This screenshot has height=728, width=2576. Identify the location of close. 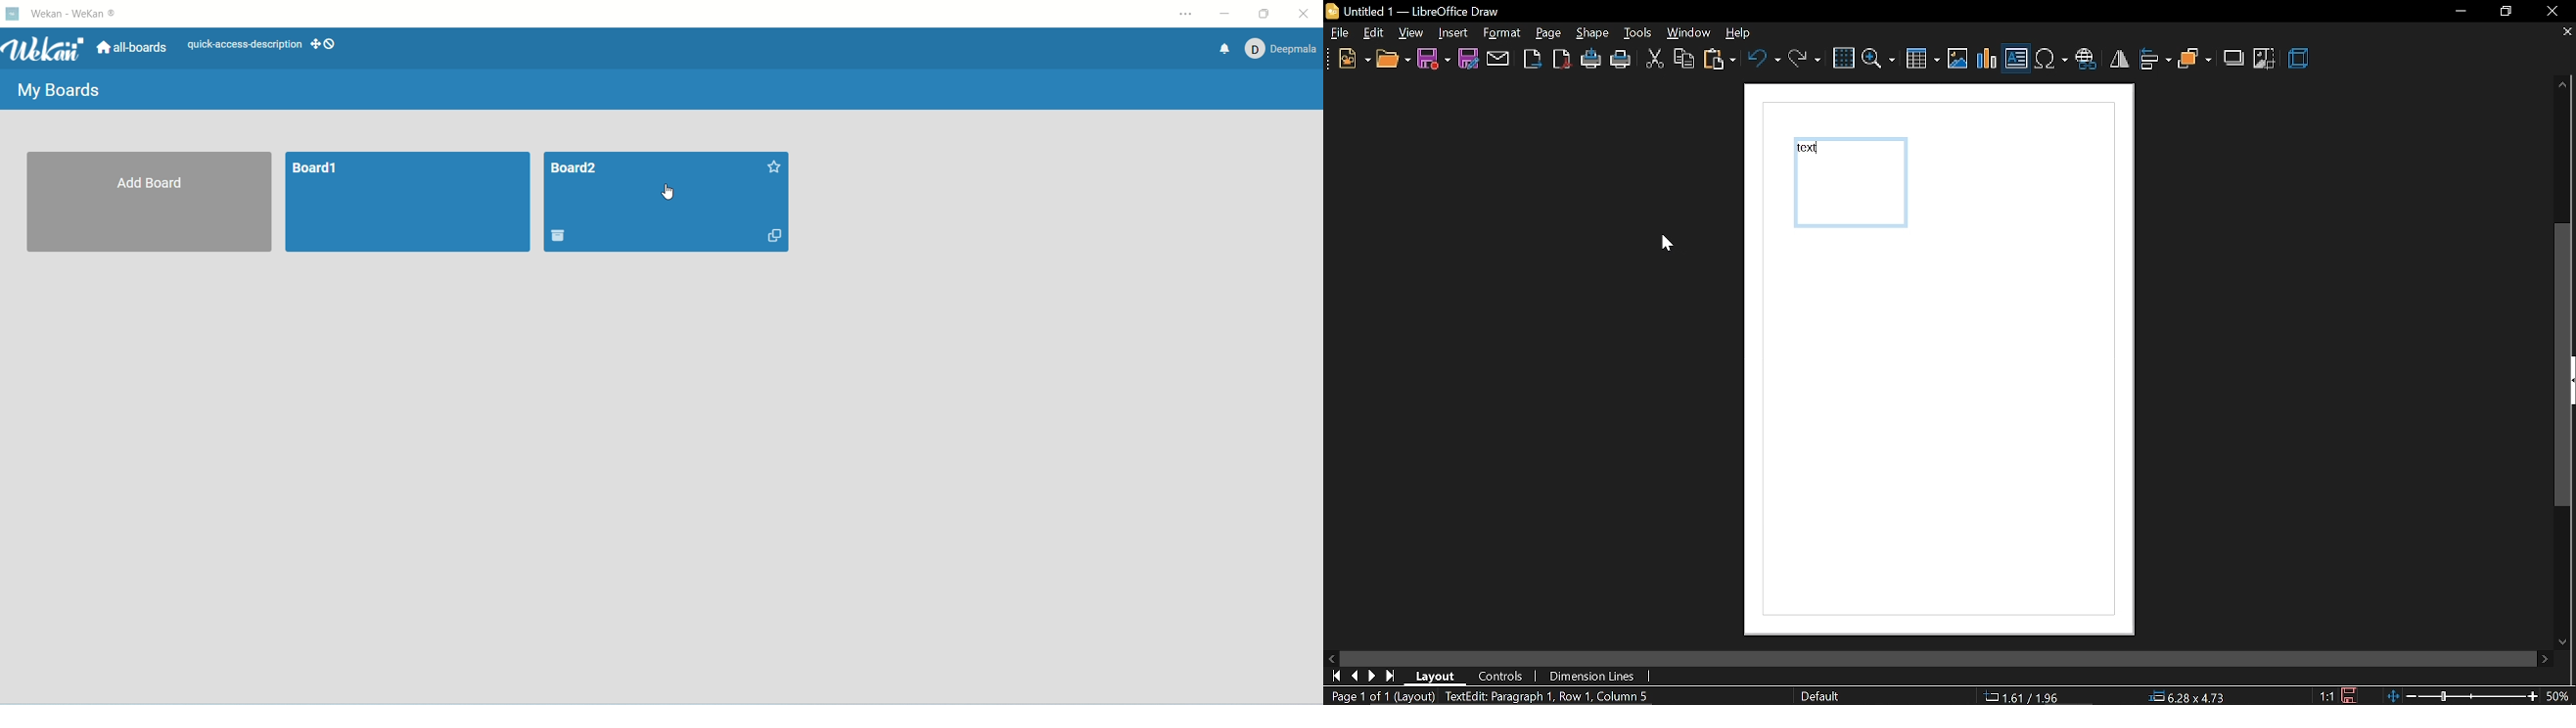
(2552, 12).